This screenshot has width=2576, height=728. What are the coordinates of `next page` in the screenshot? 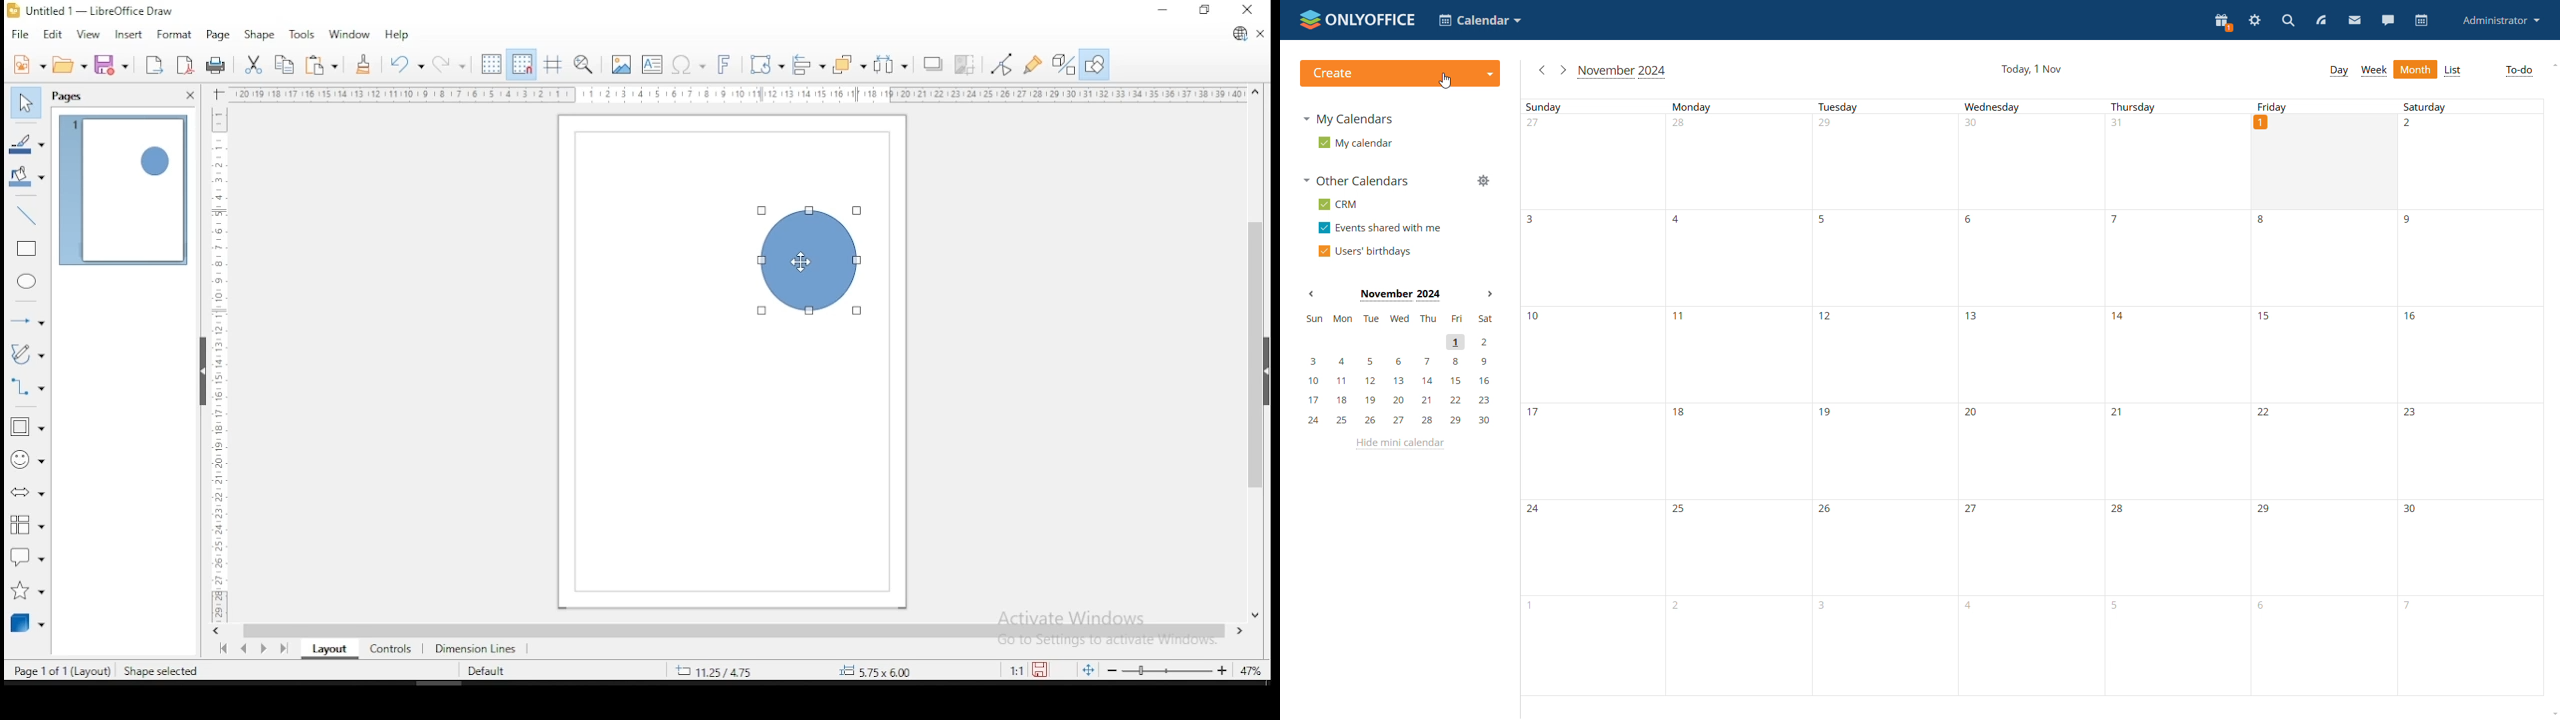 It's located at (268, 648).